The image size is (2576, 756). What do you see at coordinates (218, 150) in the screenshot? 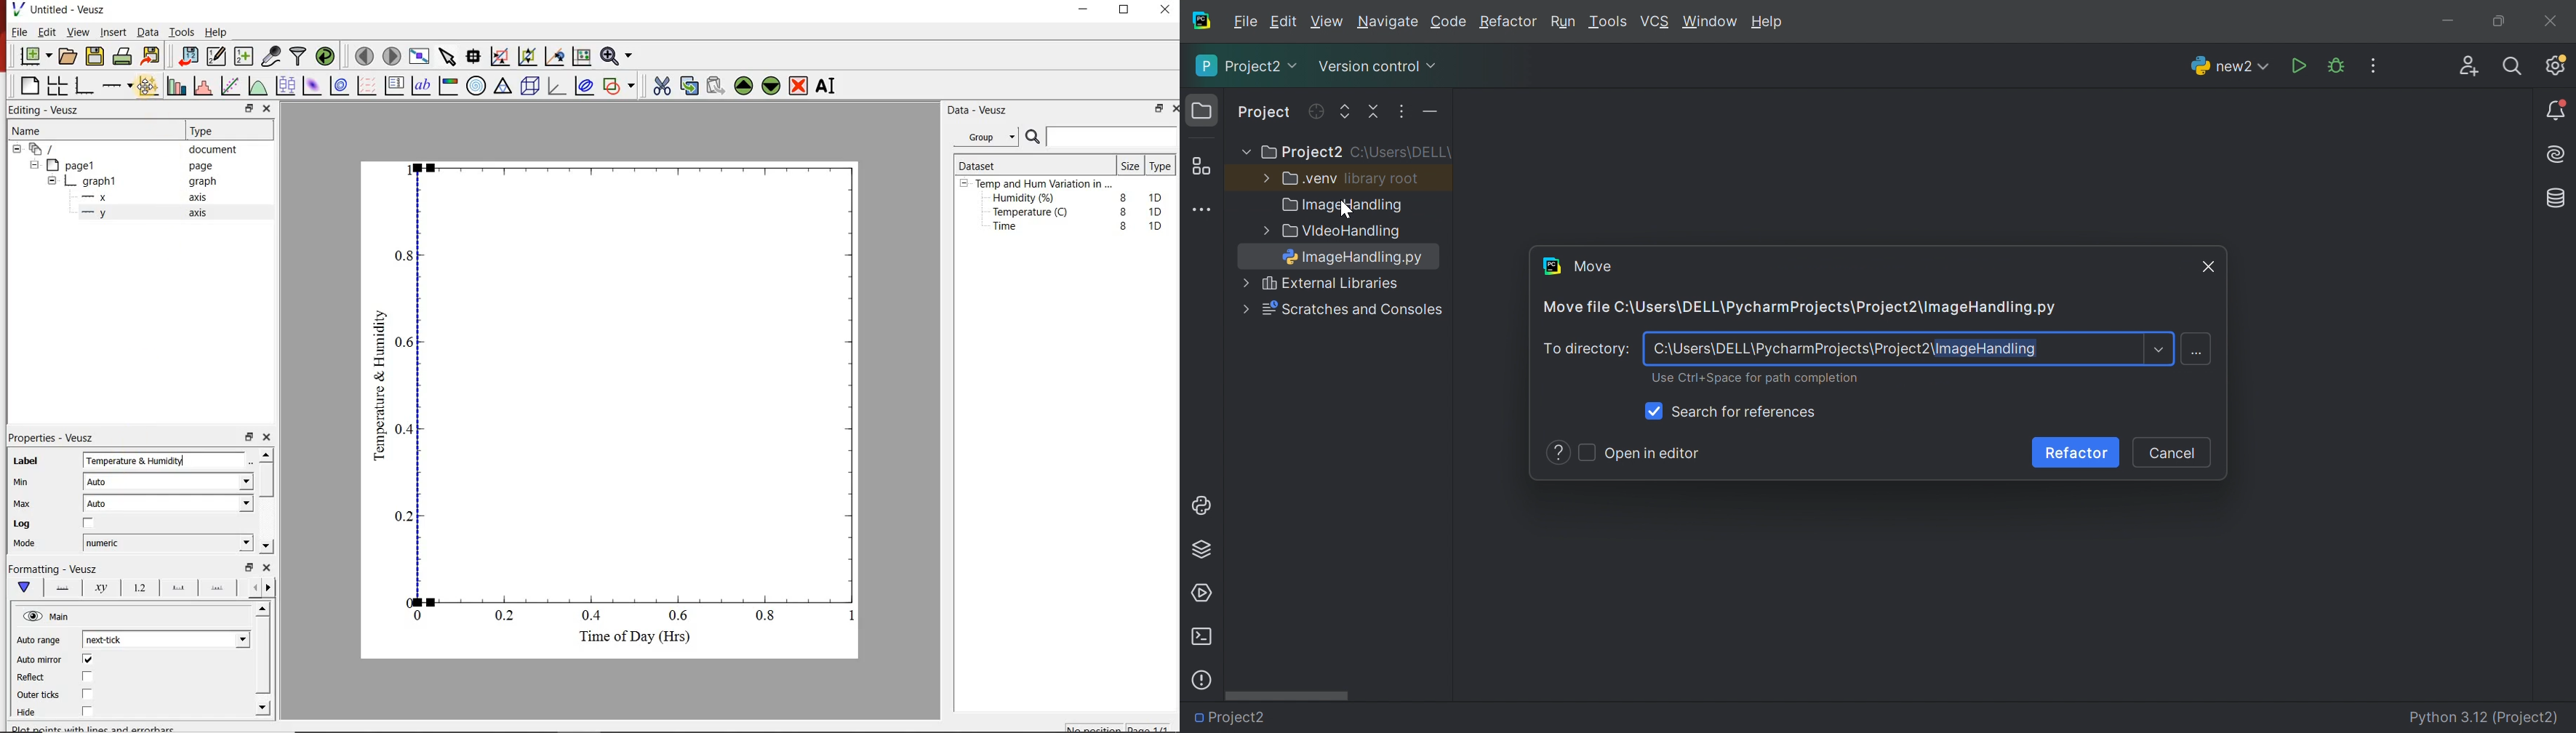
I see `document` at bounding box center [218, 150].